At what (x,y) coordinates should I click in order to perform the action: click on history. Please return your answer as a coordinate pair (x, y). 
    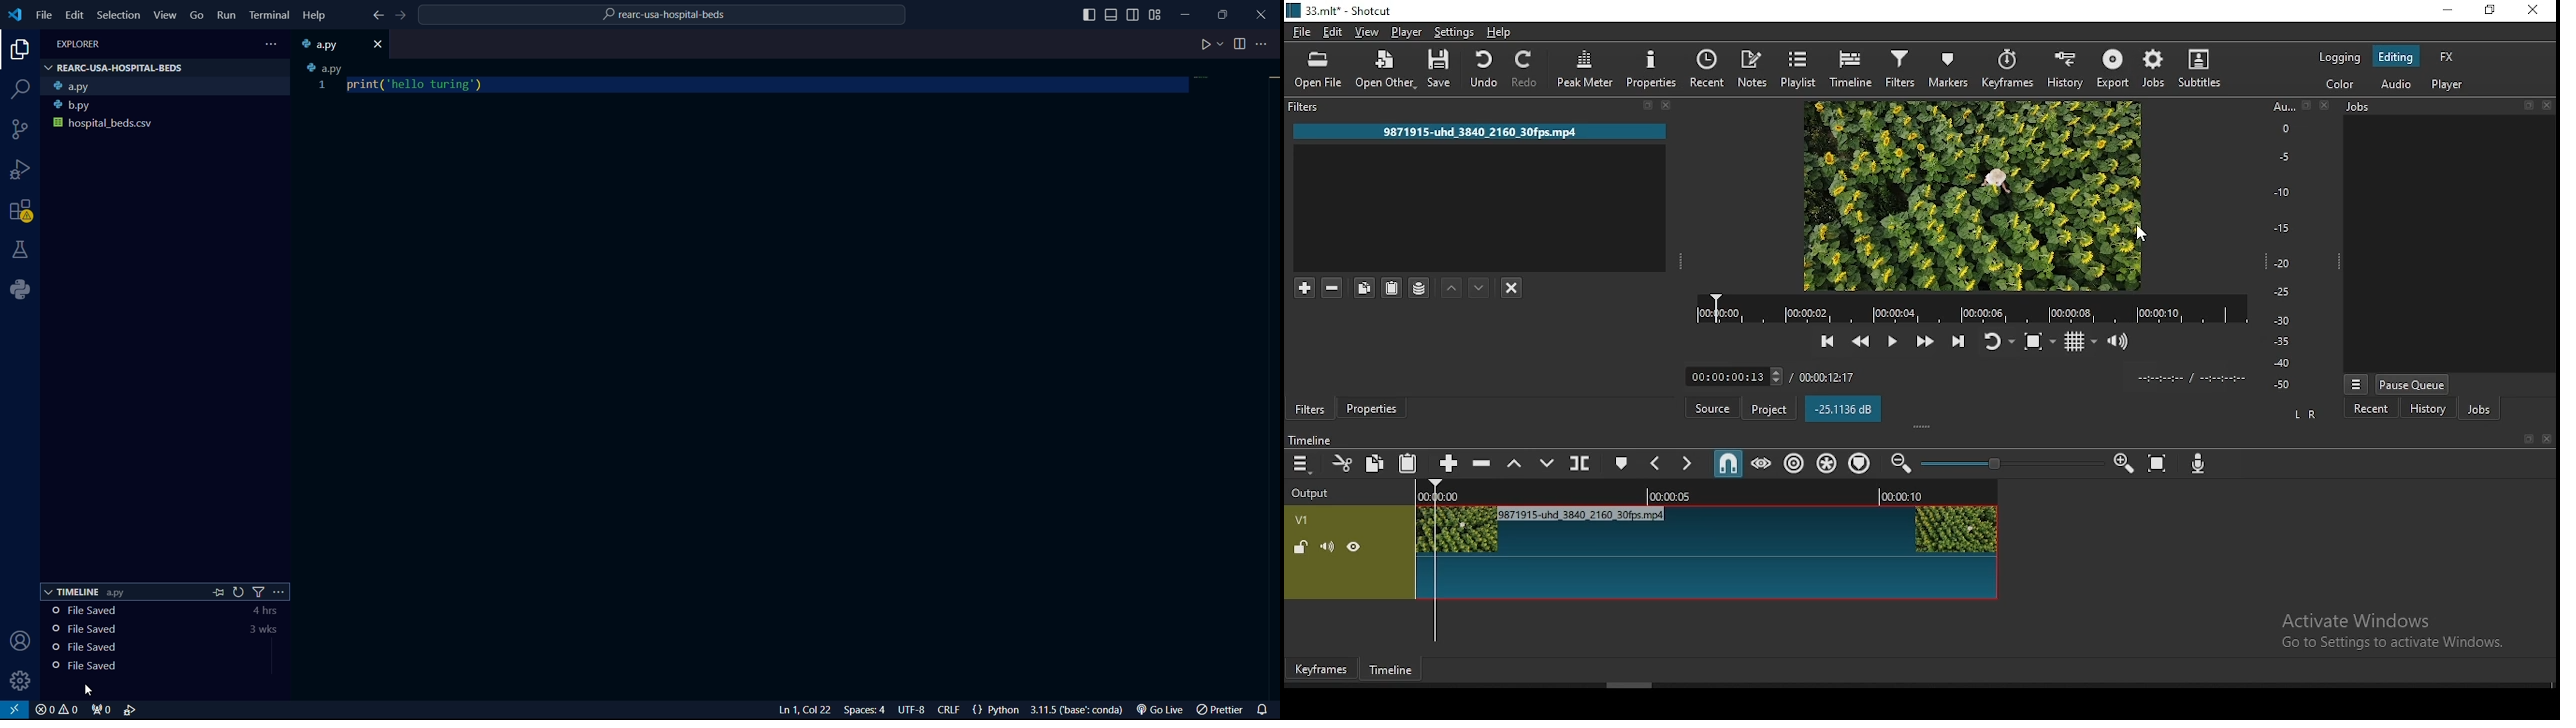
    Looking at the image, I should click on (2064, 68).